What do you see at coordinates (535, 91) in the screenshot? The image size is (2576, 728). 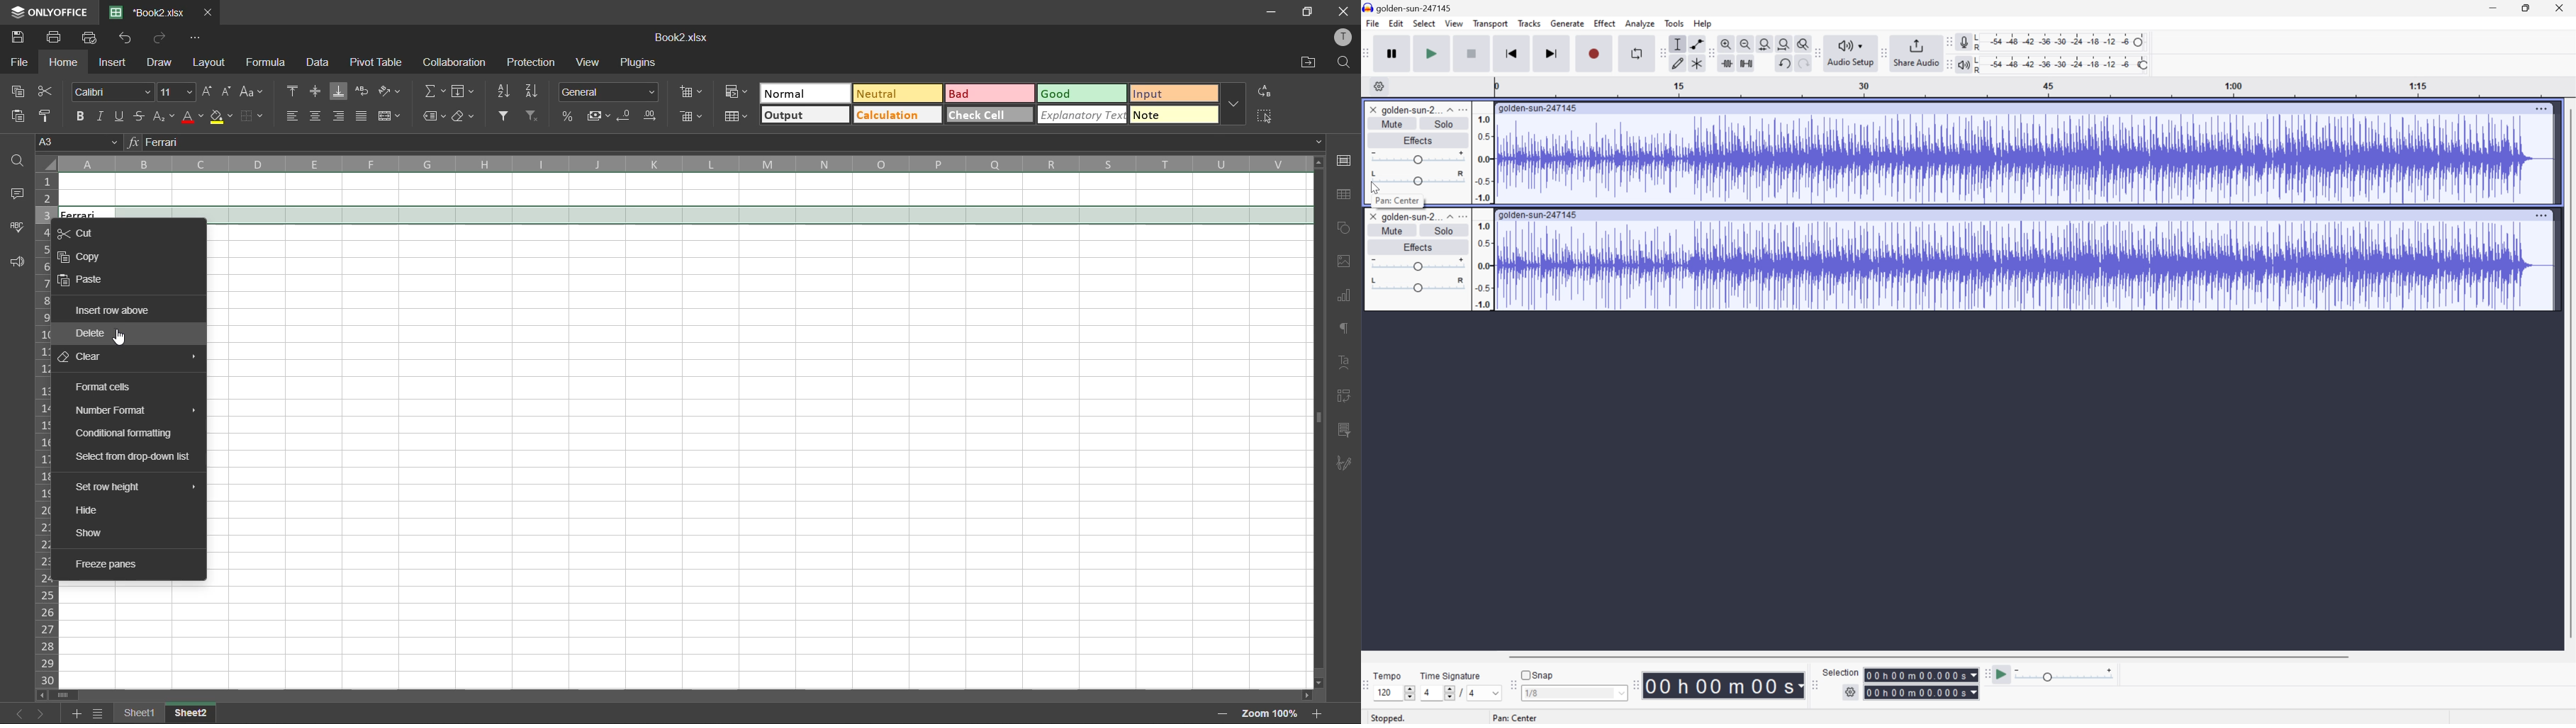 I see `sort descending` at bounding box center [535, 91].